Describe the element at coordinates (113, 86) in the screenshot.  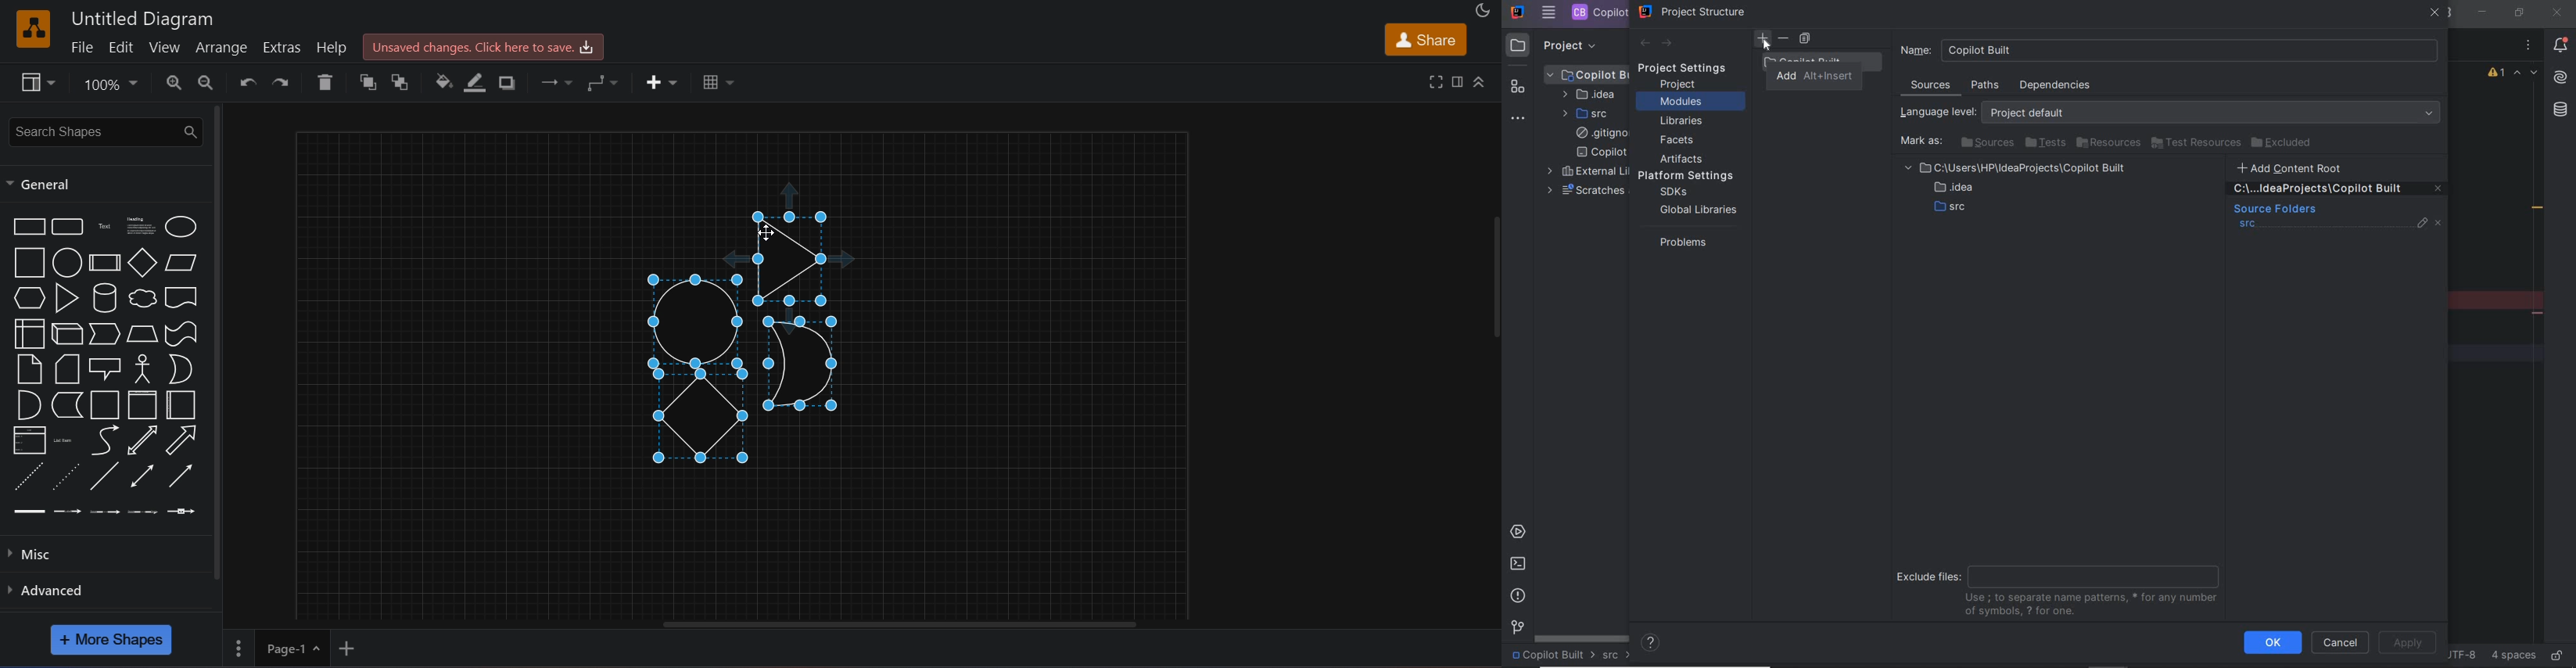
I see `zoom` at that location.